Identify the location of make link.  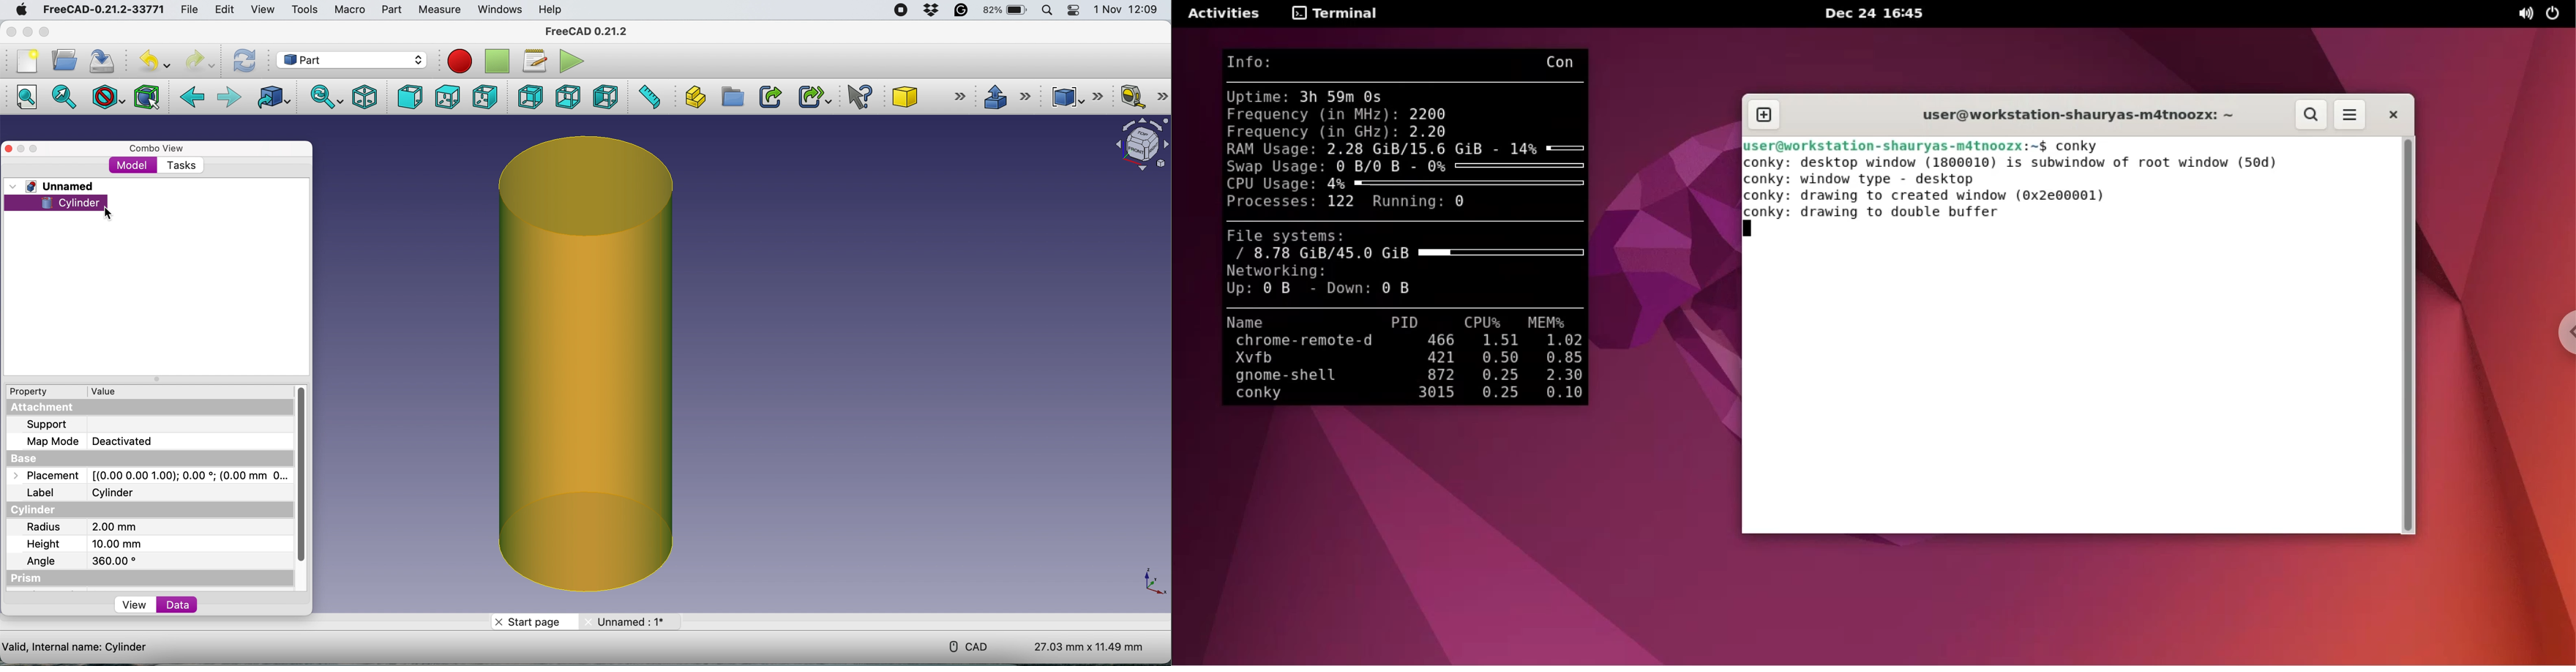
(771, 98).